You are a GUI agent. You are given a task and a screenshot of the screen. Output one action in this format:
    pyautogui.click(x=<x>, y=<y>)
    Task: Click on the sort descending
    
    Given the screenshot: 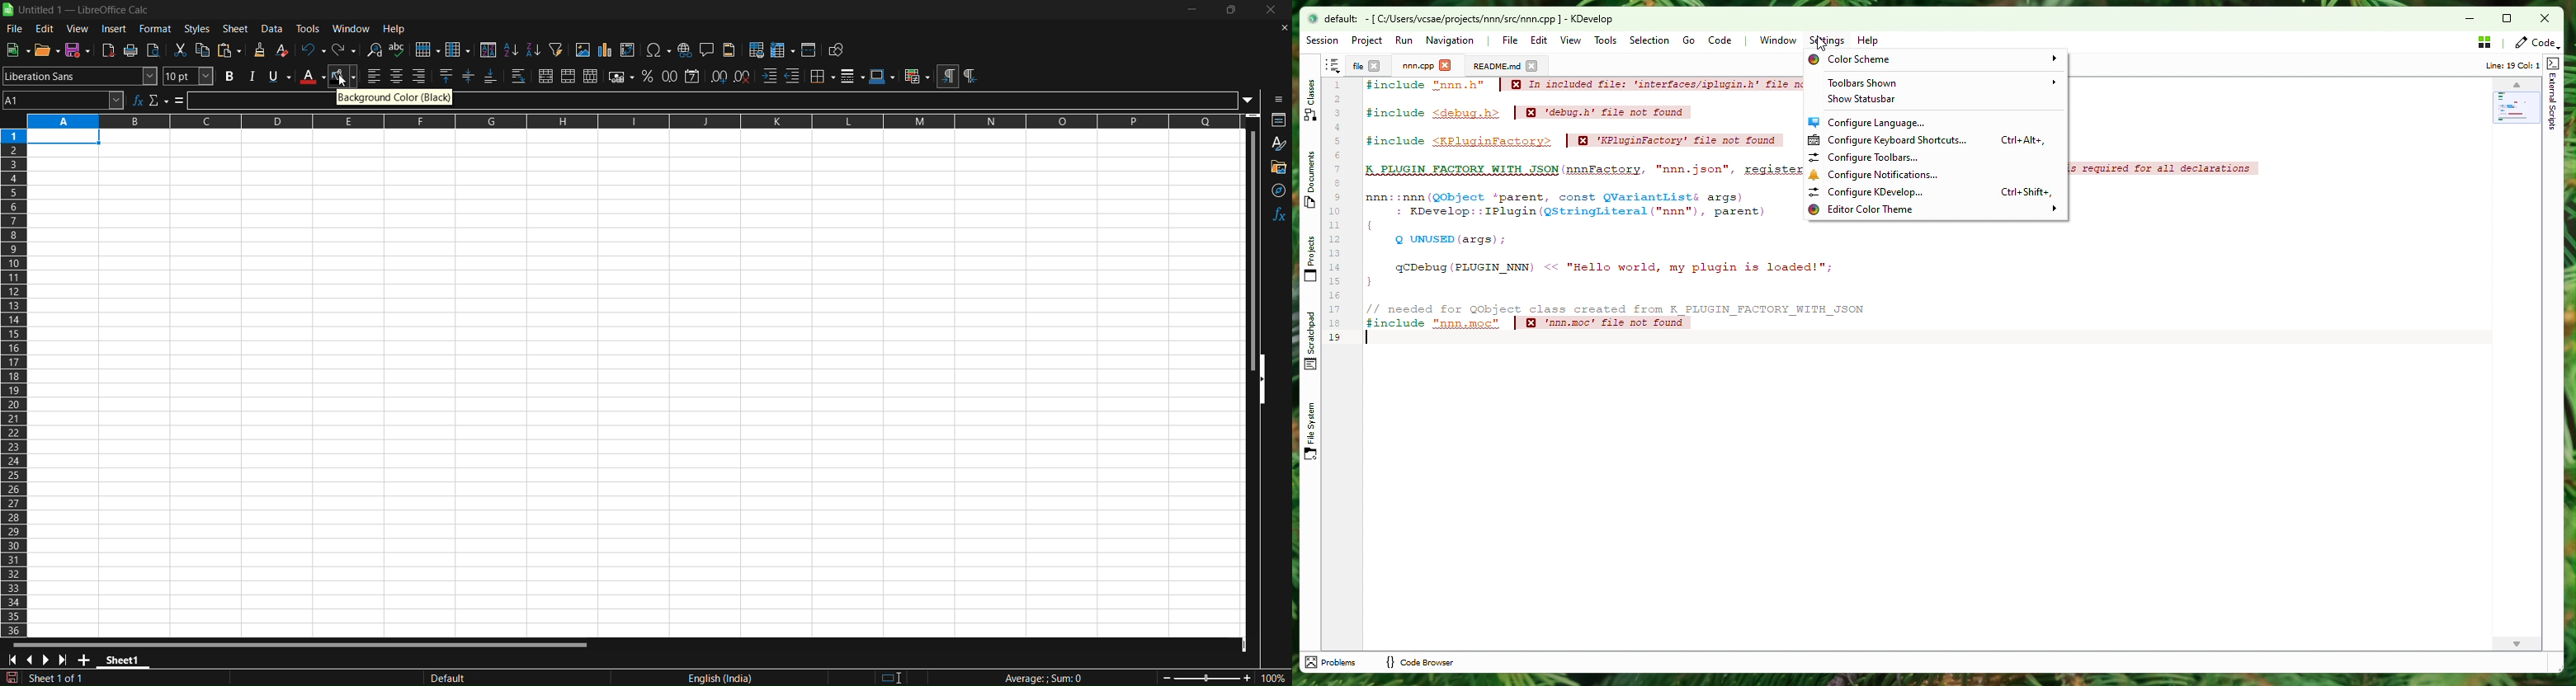 What is the action you would take?
    pyautogui.click(x=533, y=50)
    